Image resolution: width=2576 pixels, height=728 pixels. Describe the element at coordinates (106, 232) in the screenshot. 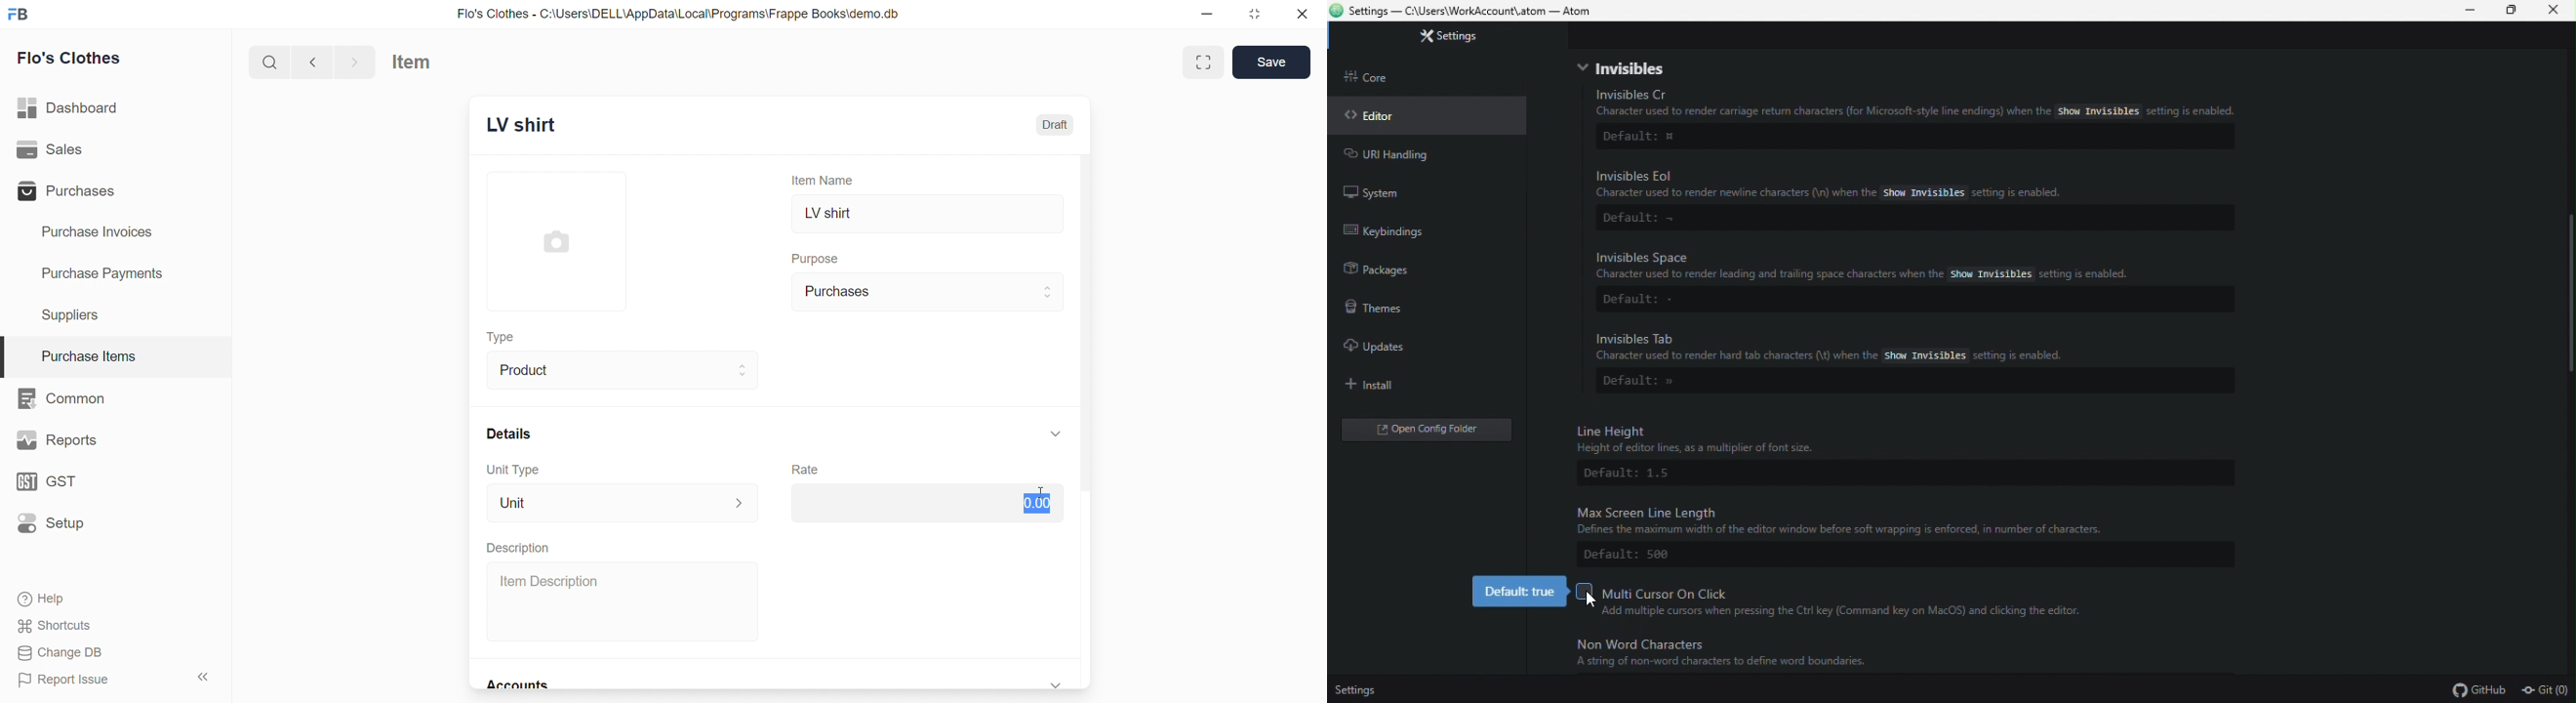

I see `Purchase Invoices` at that location.